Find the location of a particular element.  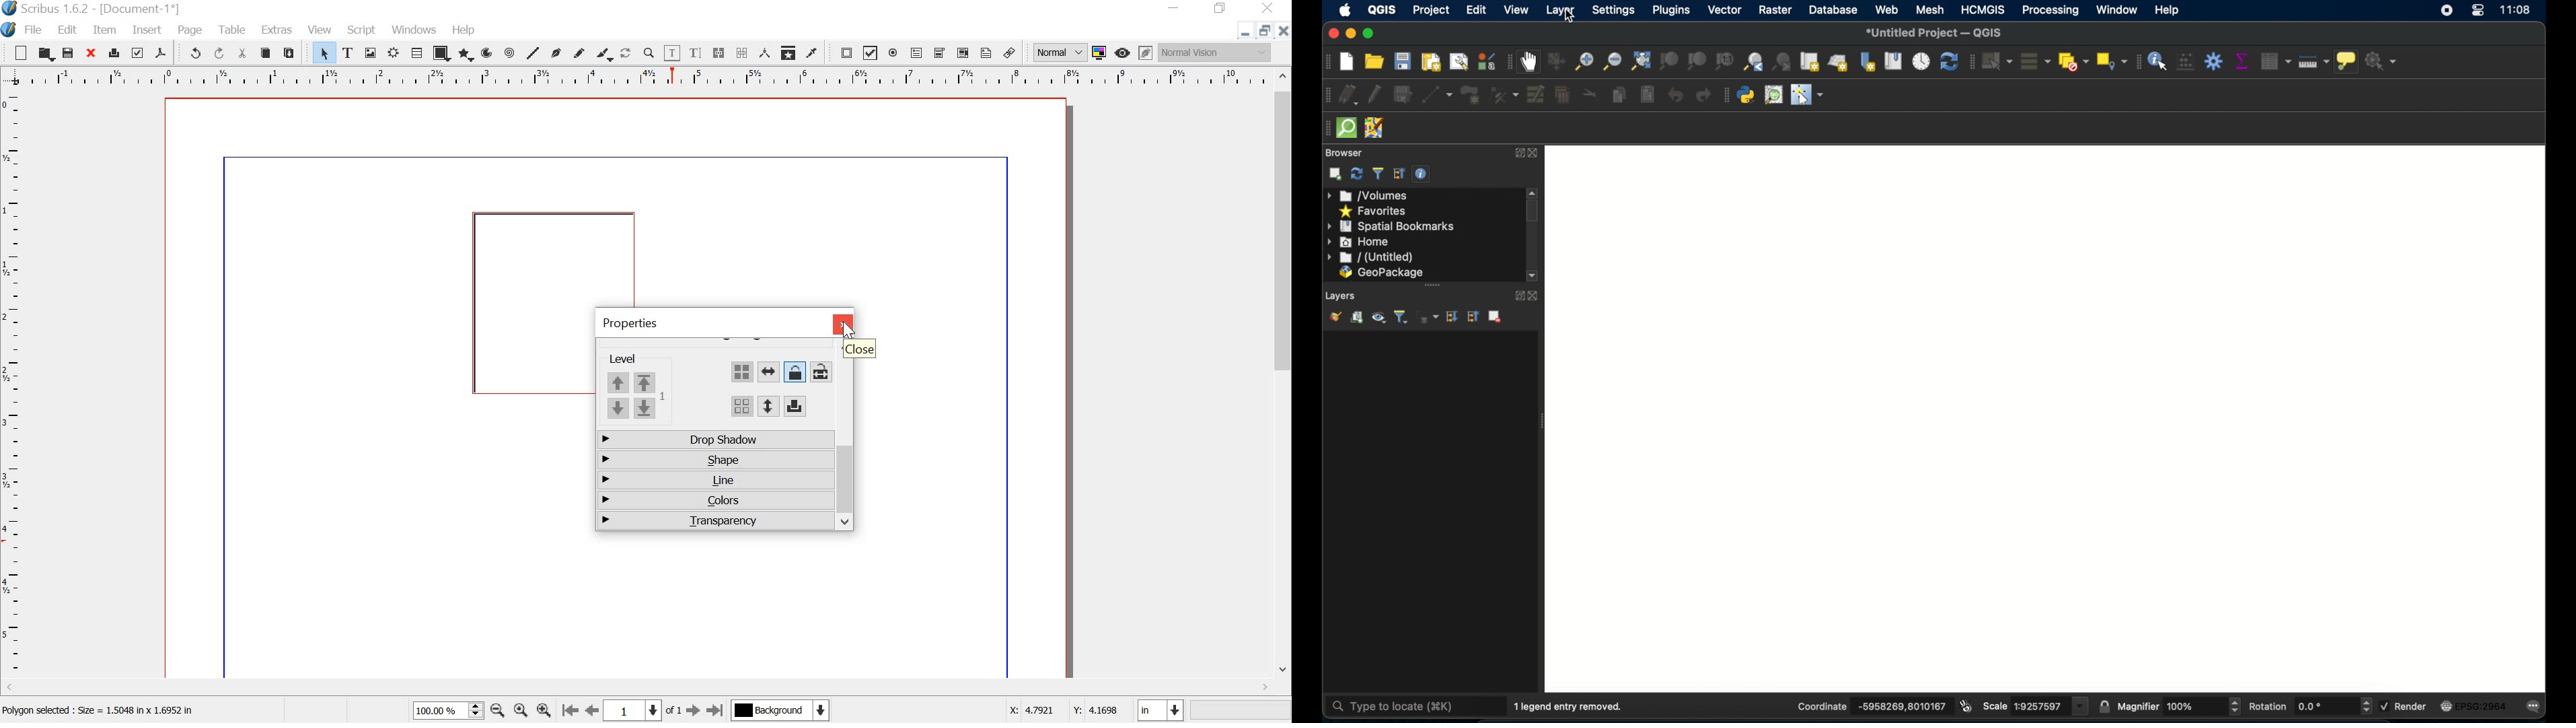

pdf text field is located at coordinates (918, 53).